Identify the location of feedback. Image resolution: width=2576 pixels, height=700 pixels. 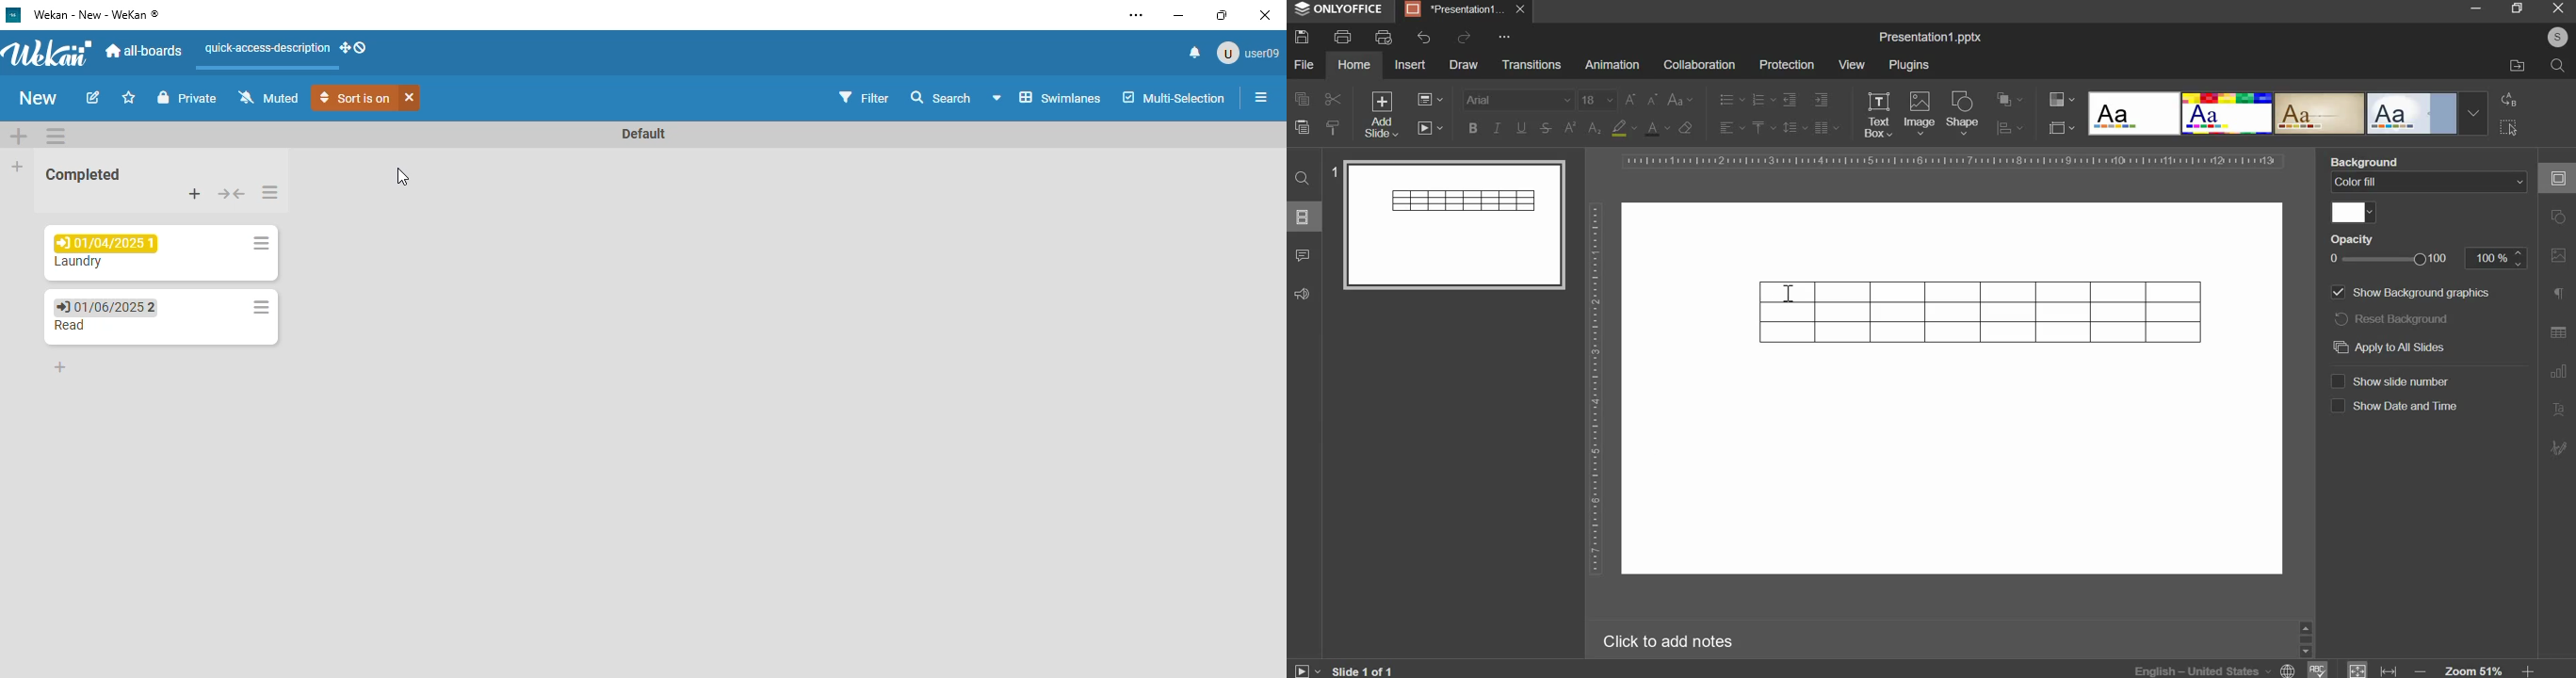
(1300, 294).